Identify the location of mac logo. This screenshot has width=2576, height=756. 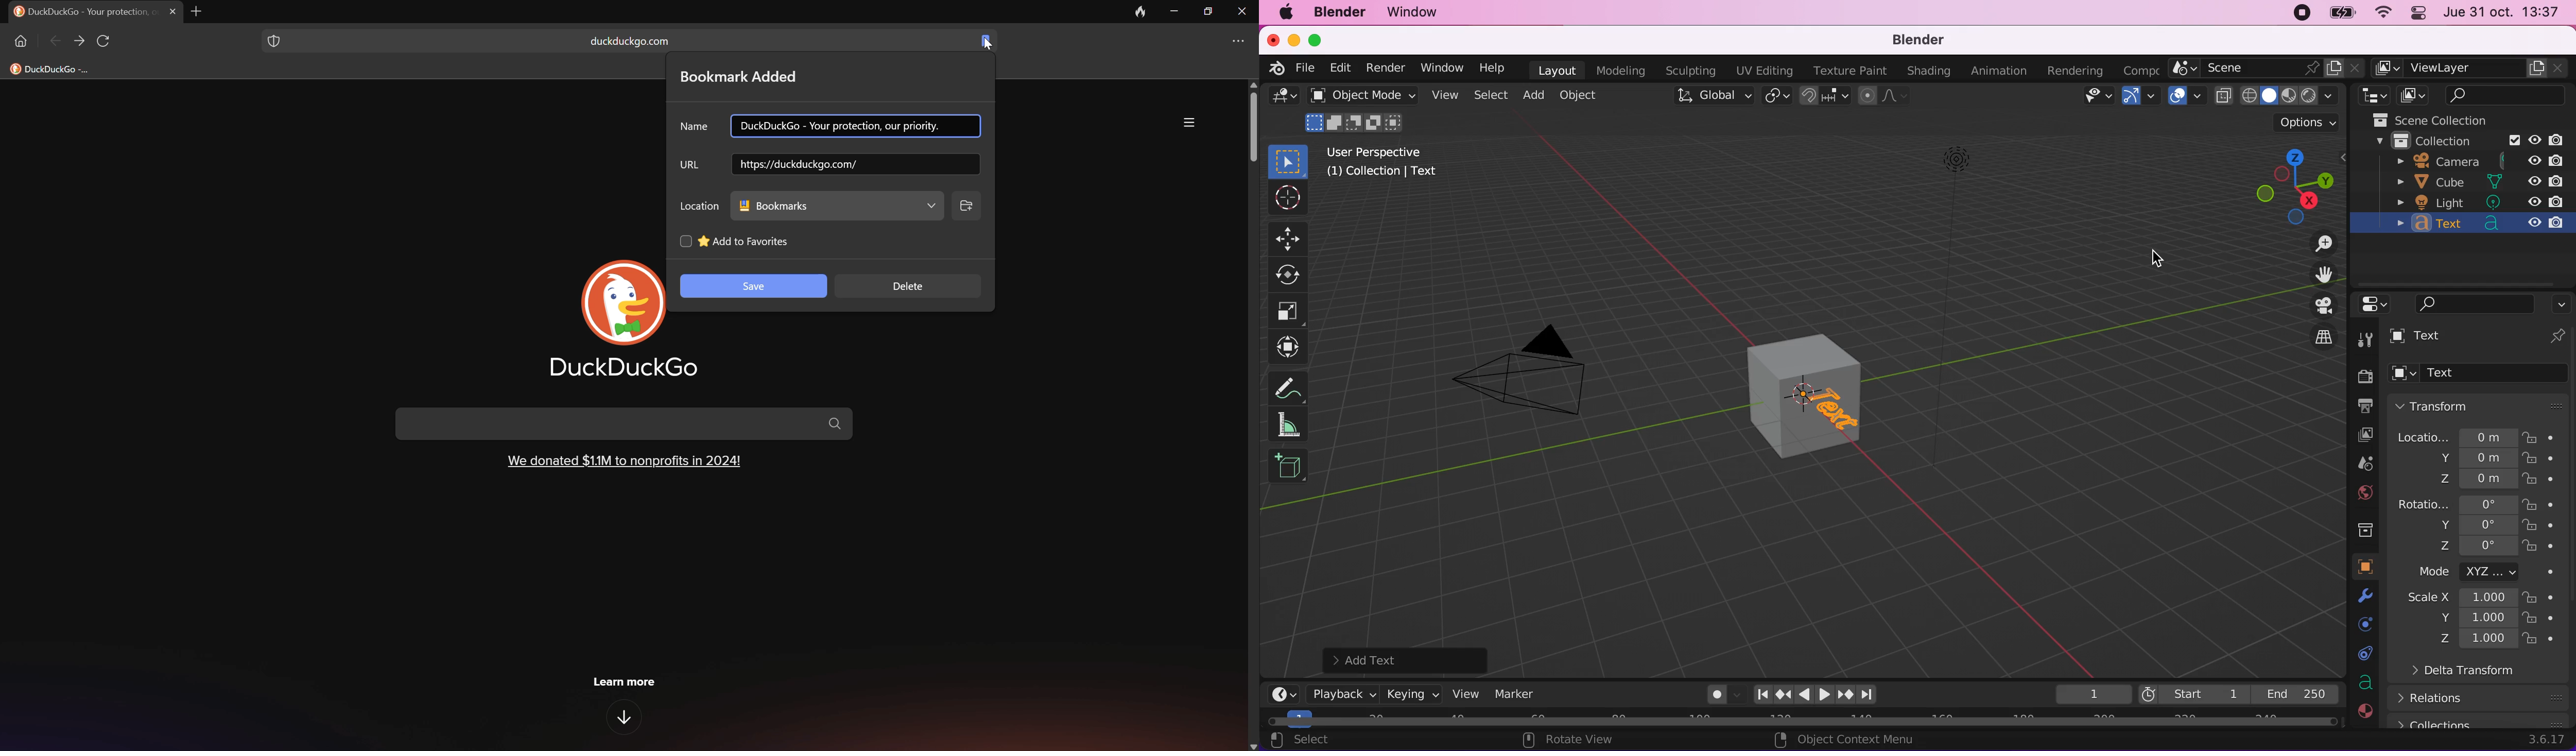
(1285, 12).